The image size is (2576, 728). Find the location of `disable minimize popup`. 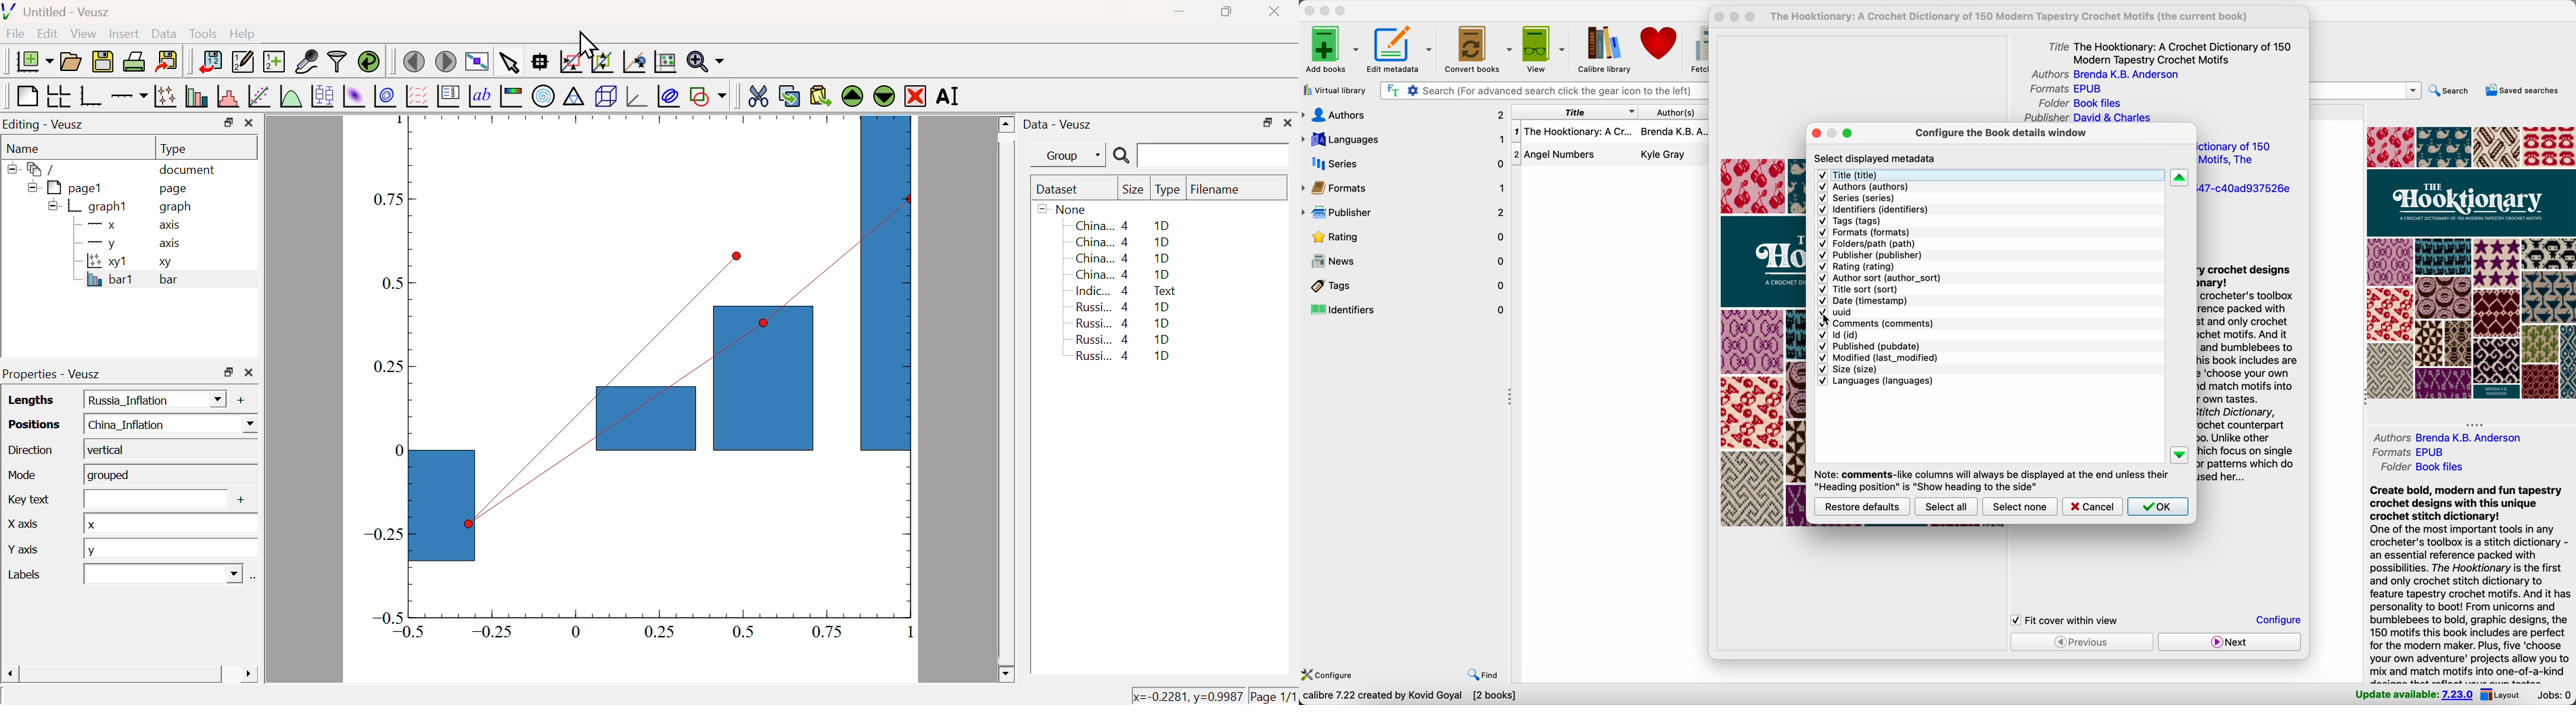

disable minimize popup is located at coordinates (1737, 17).